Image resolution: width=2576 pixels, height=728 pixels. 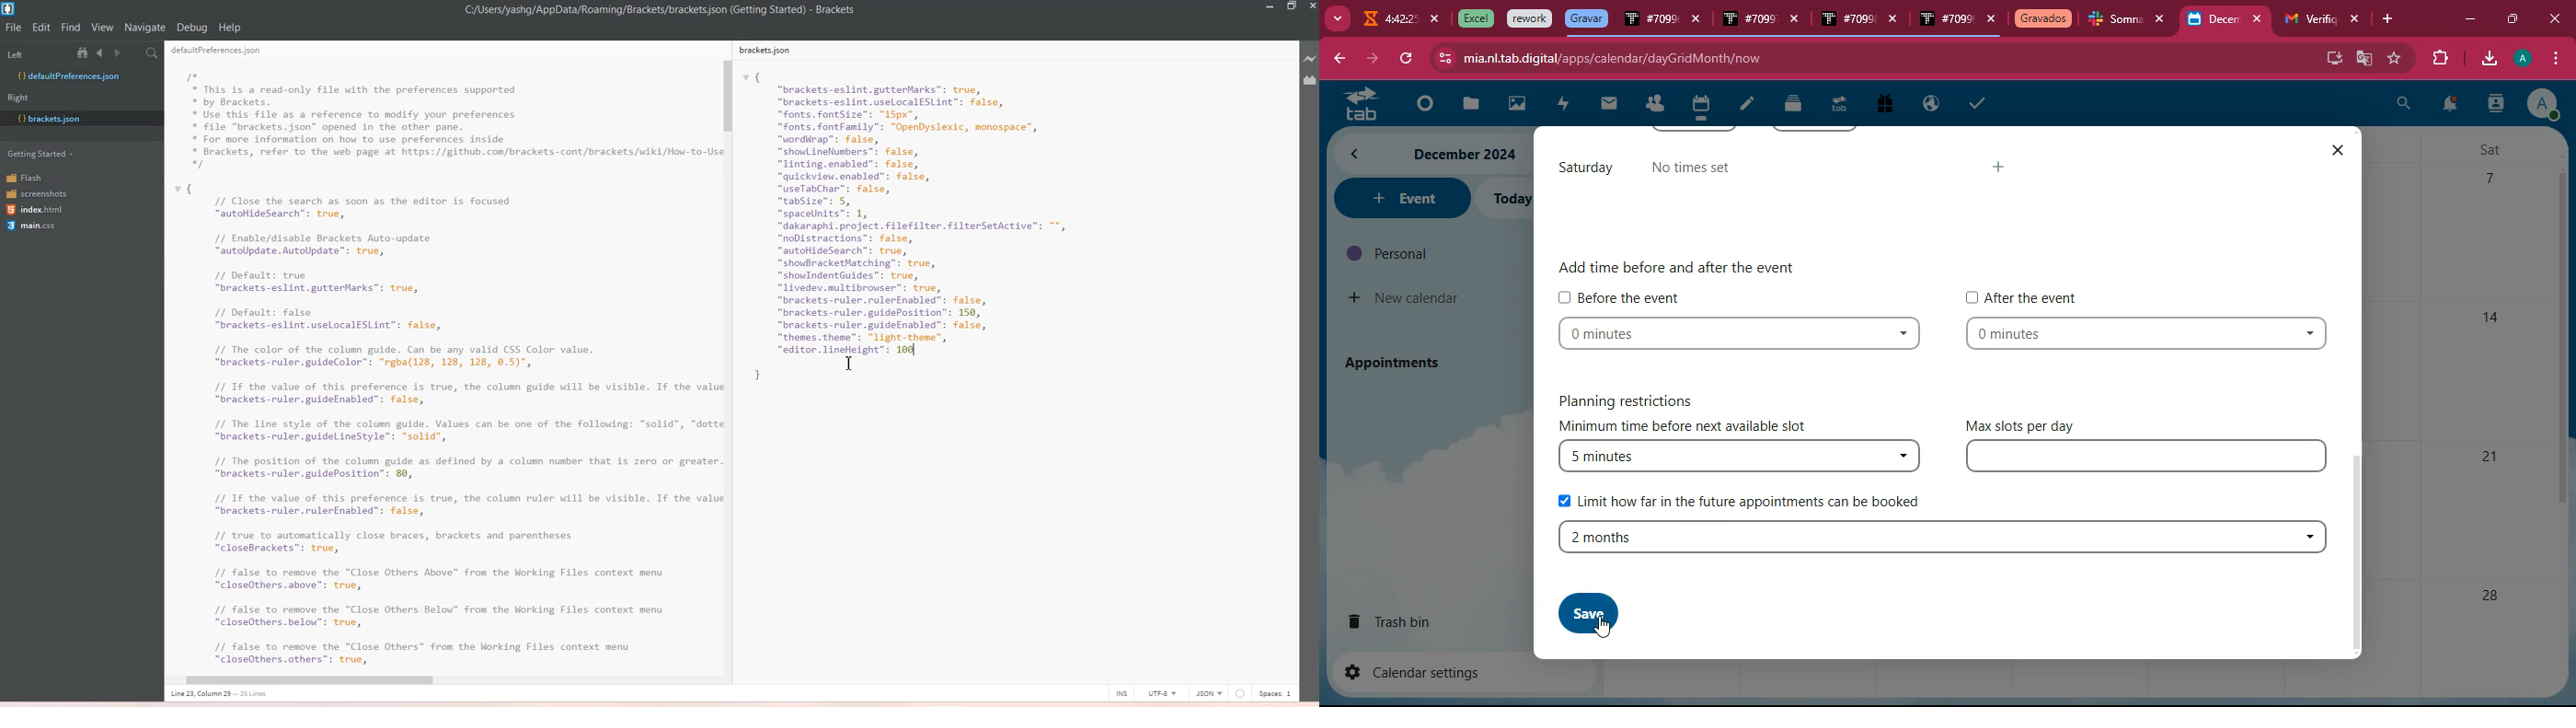 I want to click on no times set, so click(x=1707, y=170).